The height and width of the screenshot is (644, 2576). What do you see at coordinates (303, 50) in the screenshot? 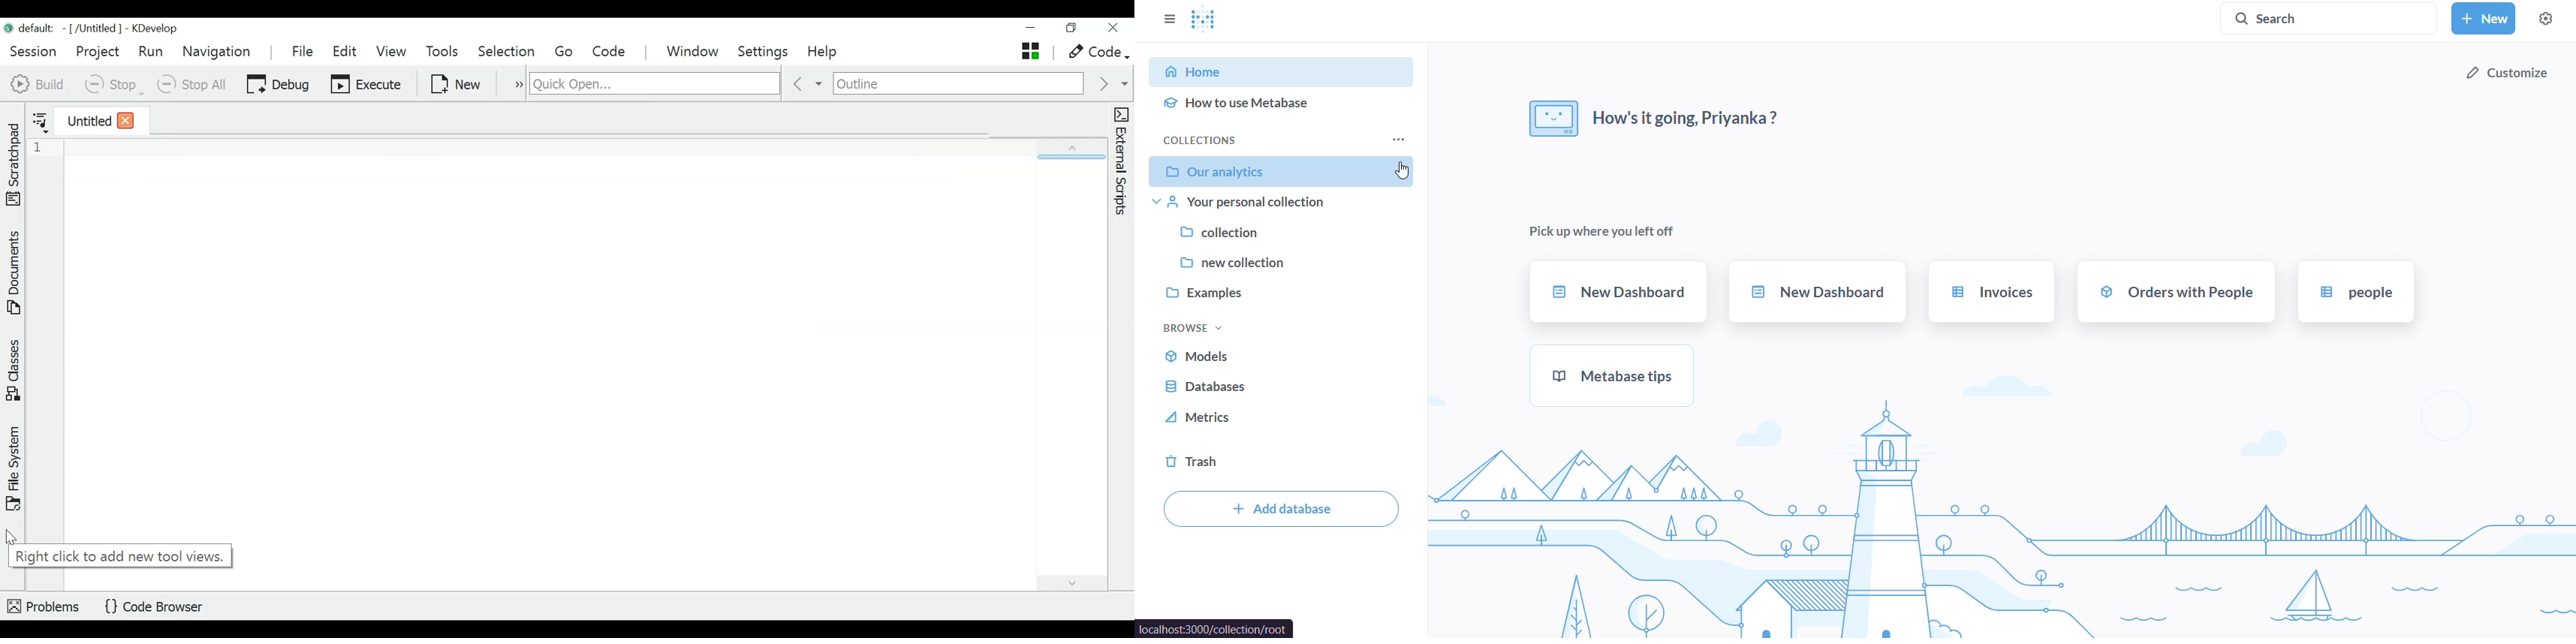
I see `File` at bounding box center [303, 50].